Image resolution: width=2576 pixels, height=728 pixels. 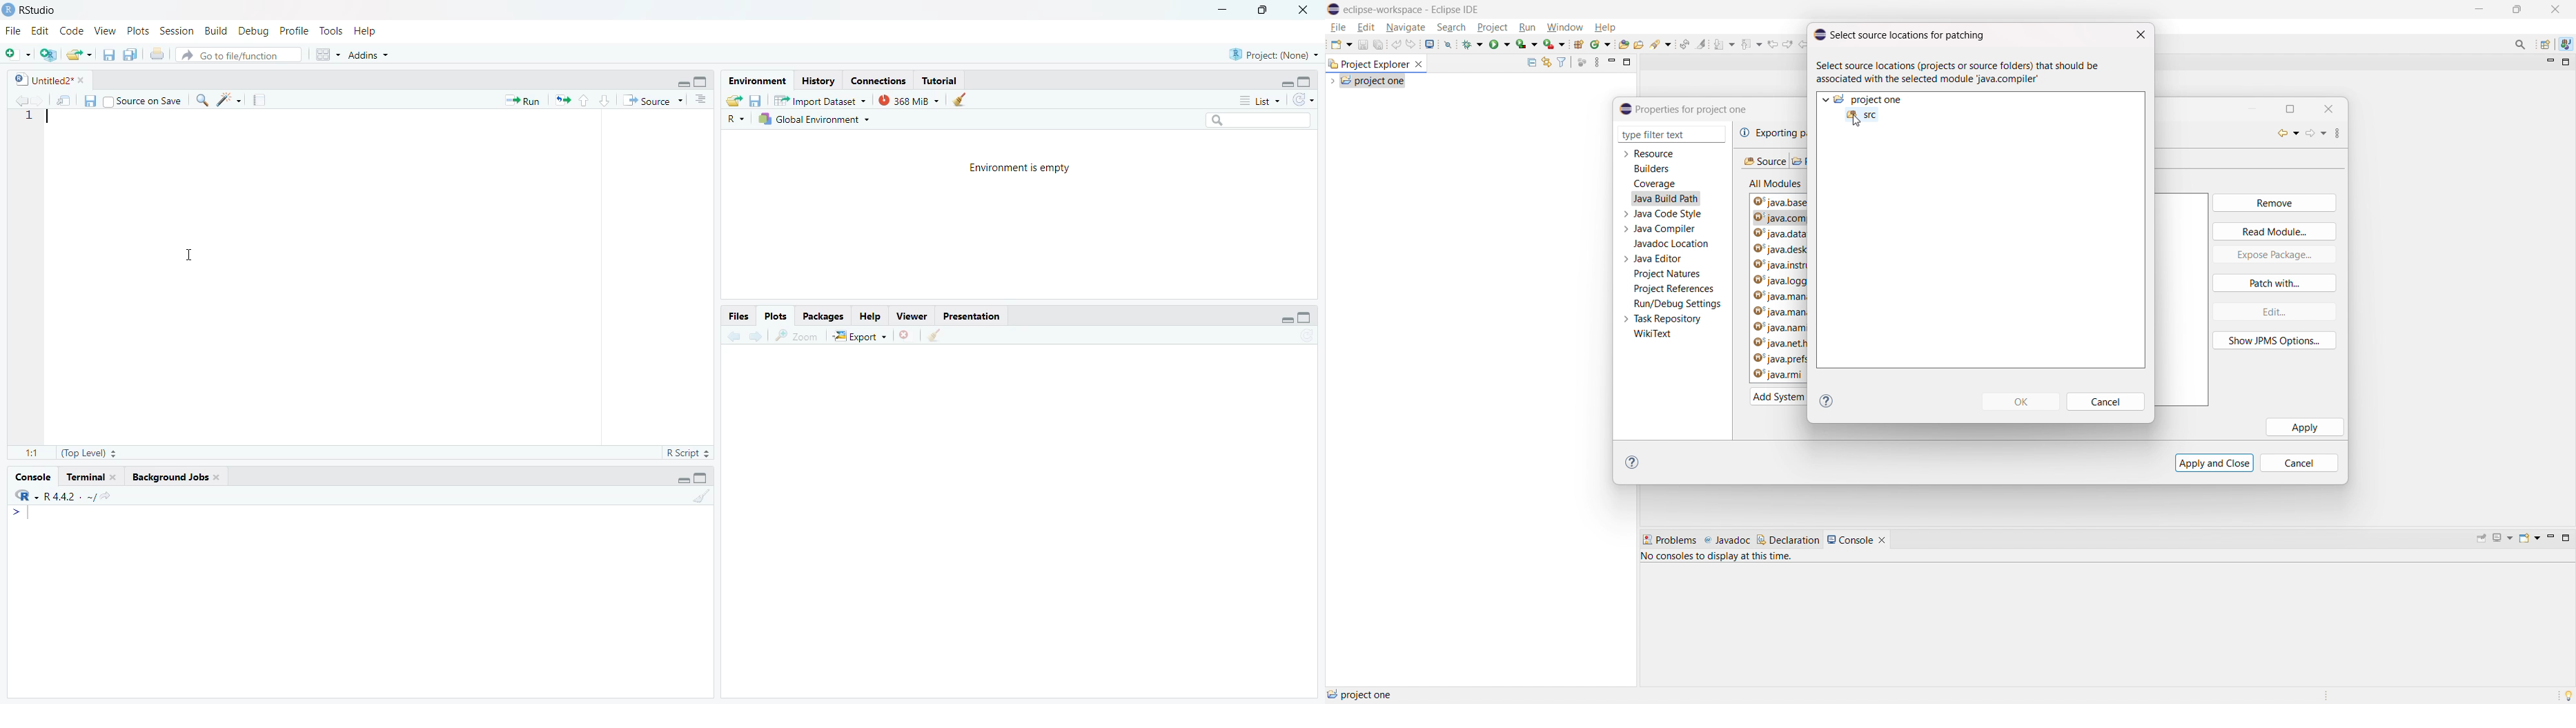 What do you see at coordinates (16, 100) in the screenshot?
I see `back` at bounding box center [16, 100].